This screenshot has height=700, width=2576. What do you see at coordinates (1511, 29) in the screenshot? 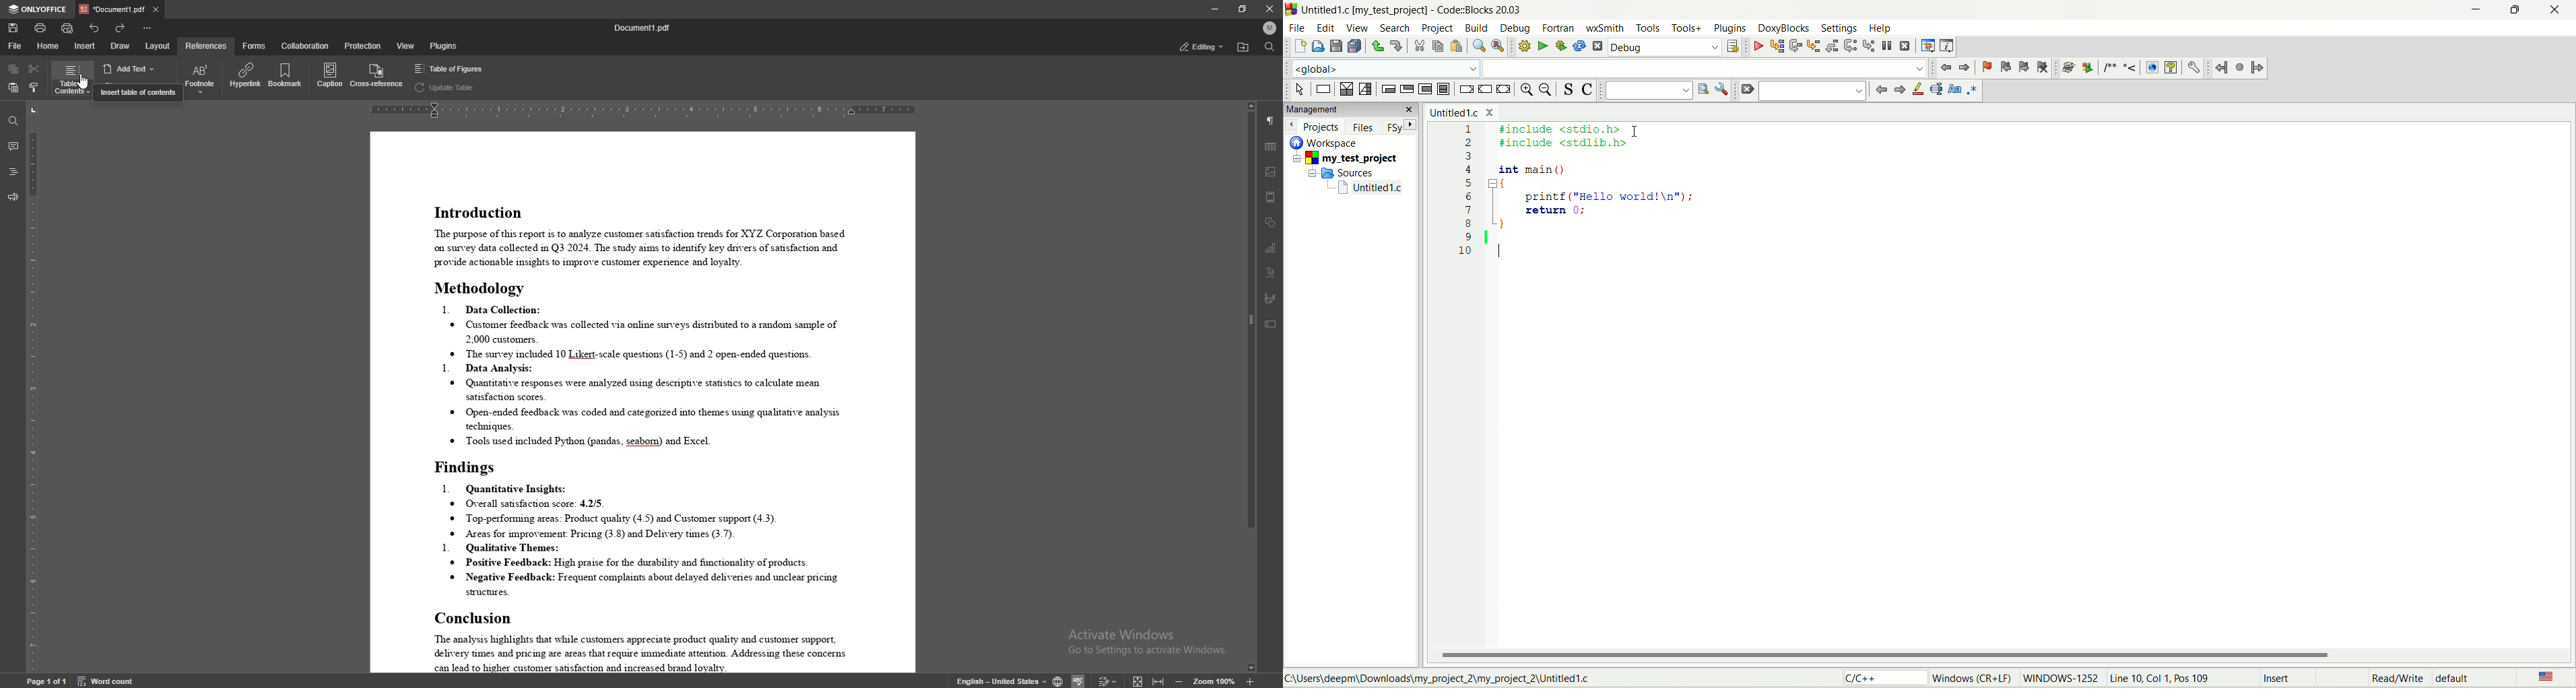
I see `debug` at bounding box center [1511, 29].